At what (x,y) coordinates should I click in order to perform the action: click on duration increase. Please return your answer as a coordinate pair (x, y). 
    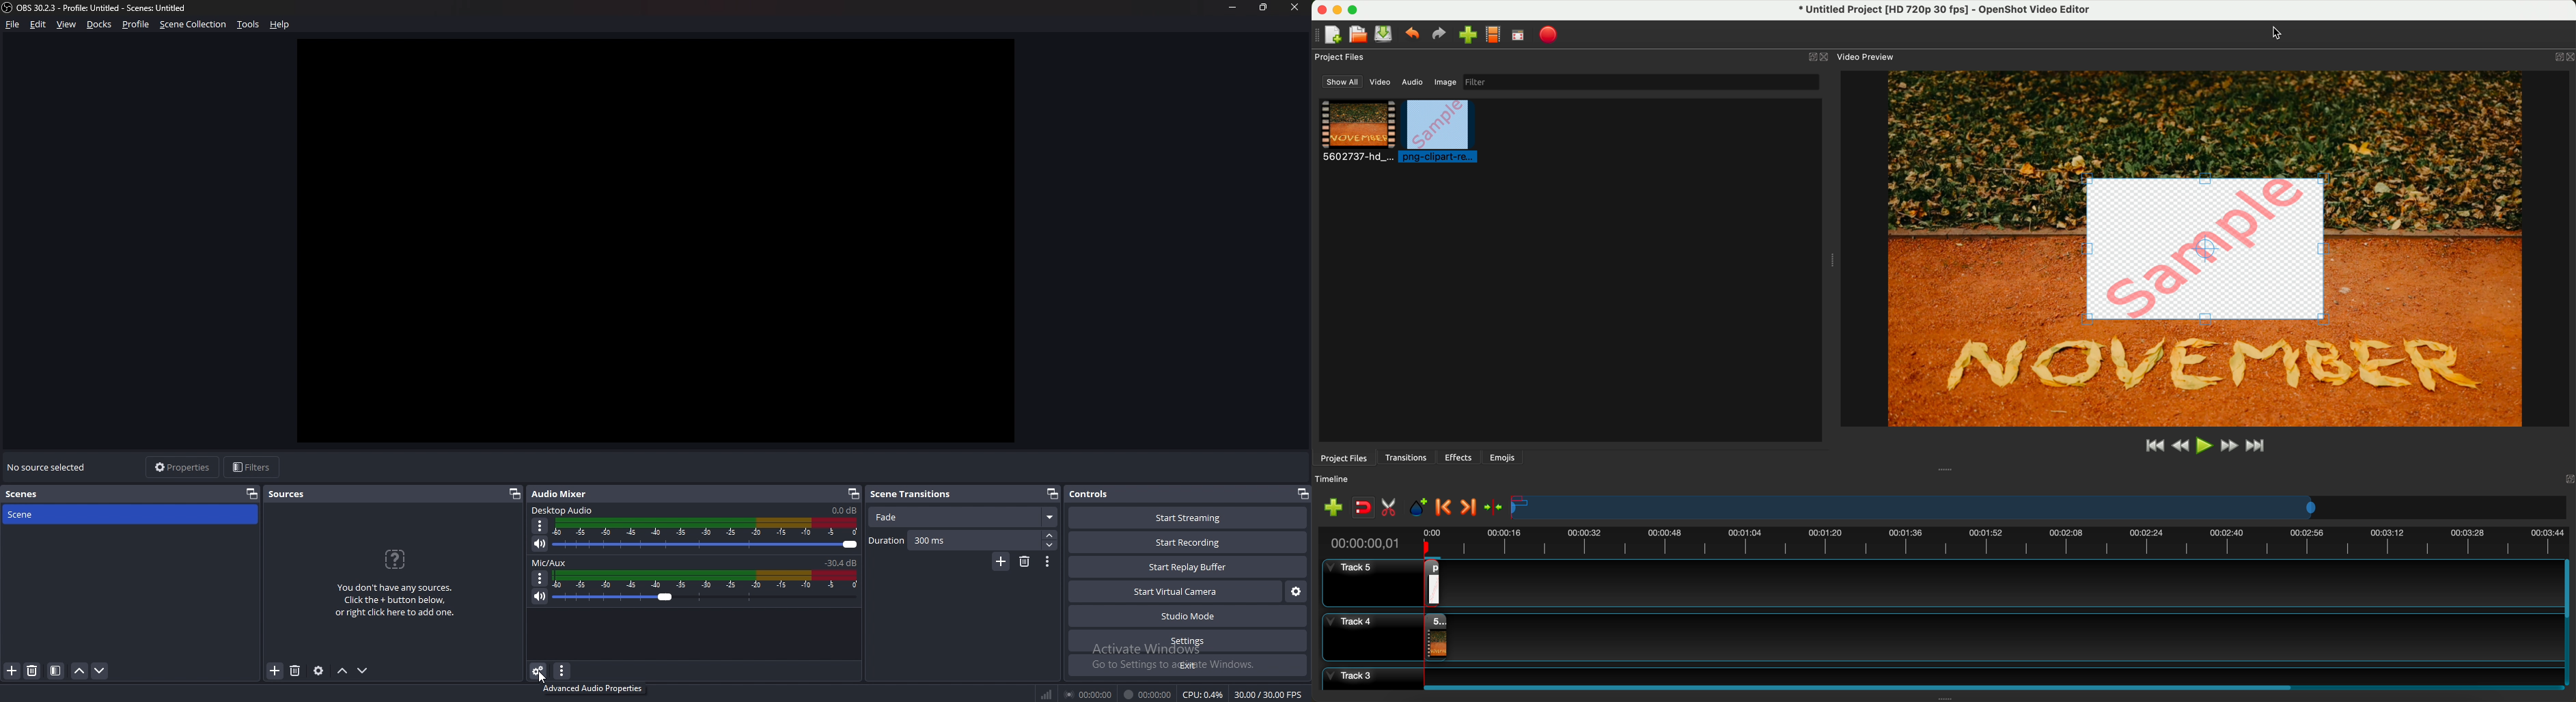
    Looking at the image, I should click on (1051, 536).